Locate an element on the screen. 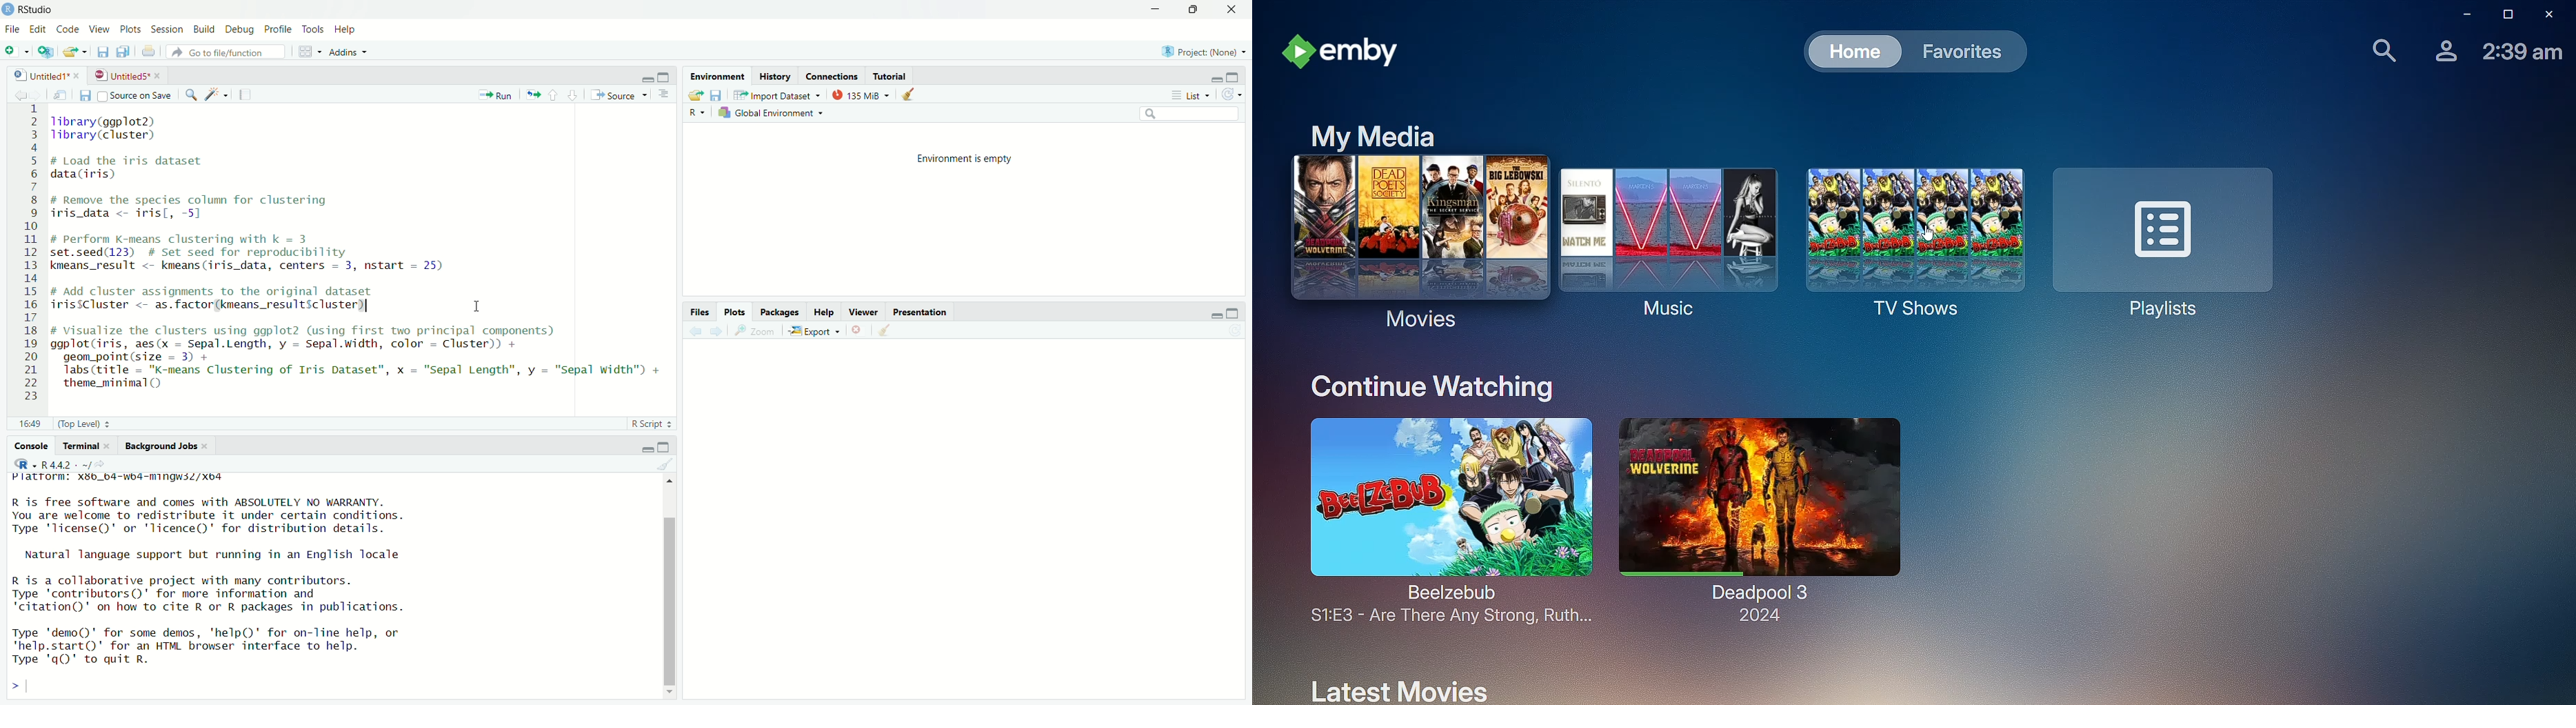  source on save is located at coordinates (136, 95).